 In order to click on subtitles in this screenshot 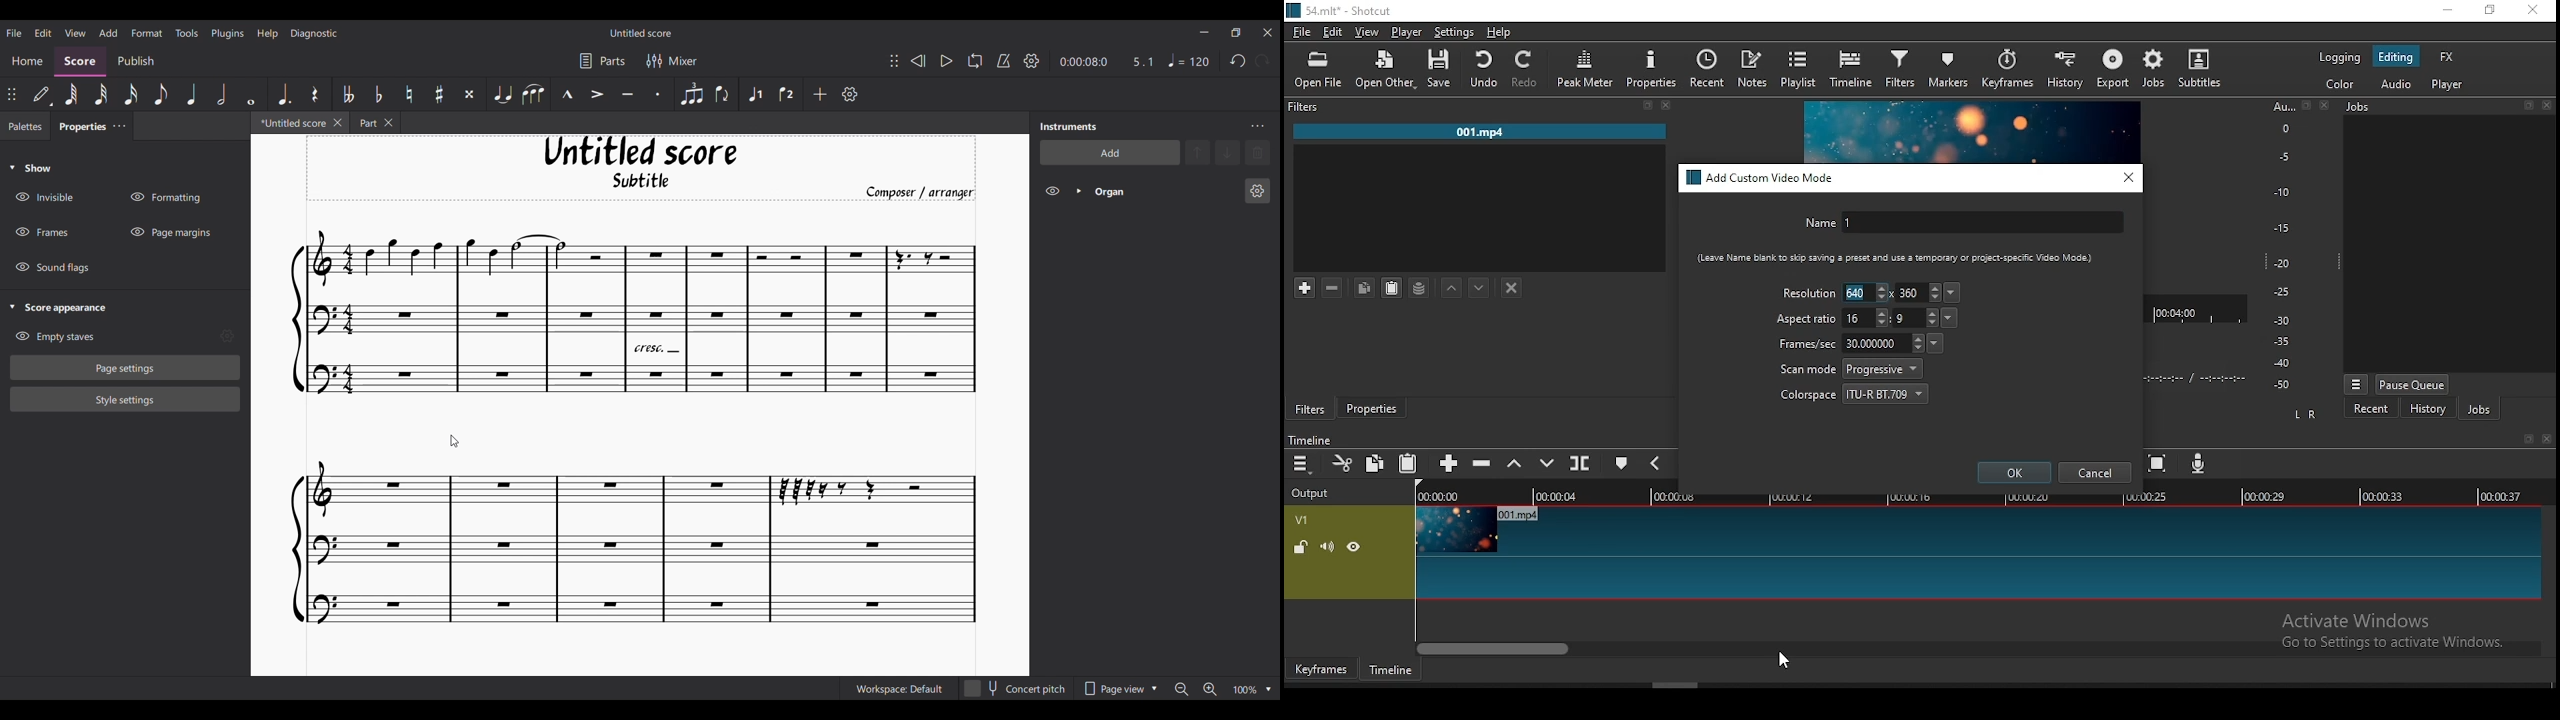, I will do `click(2204, 70)`.